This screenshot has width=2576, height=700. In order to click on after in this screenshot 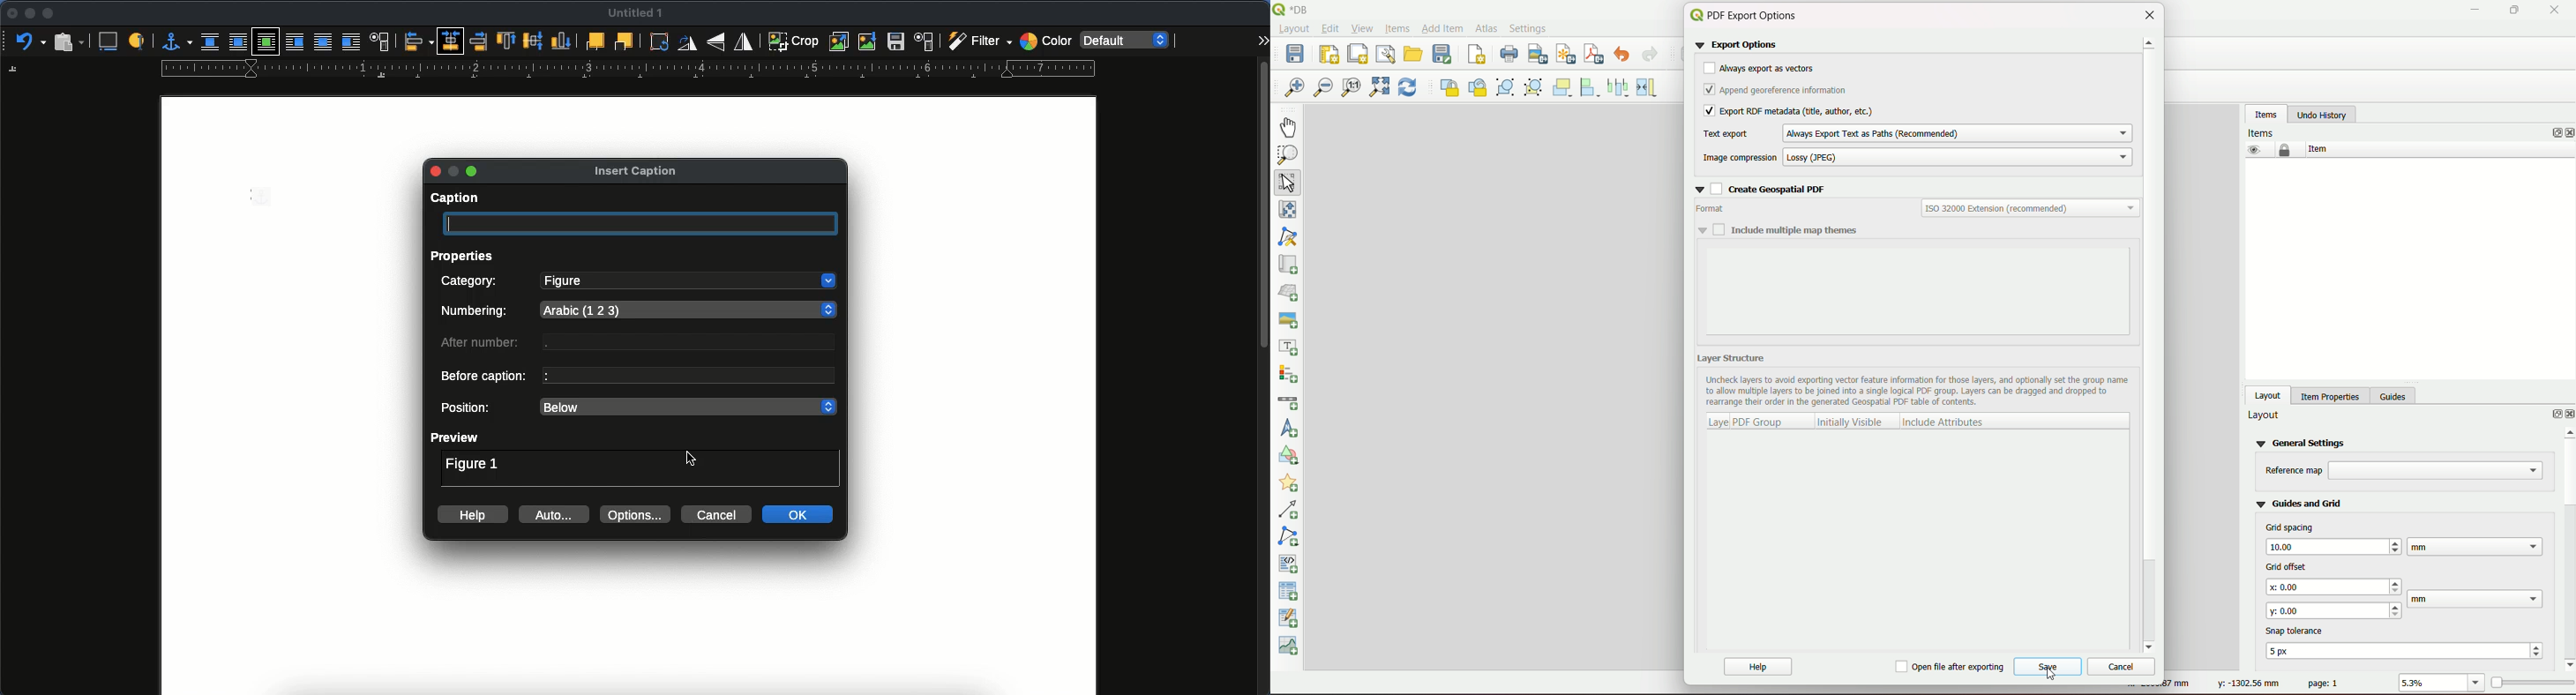, I will do `click(351, 41)`.